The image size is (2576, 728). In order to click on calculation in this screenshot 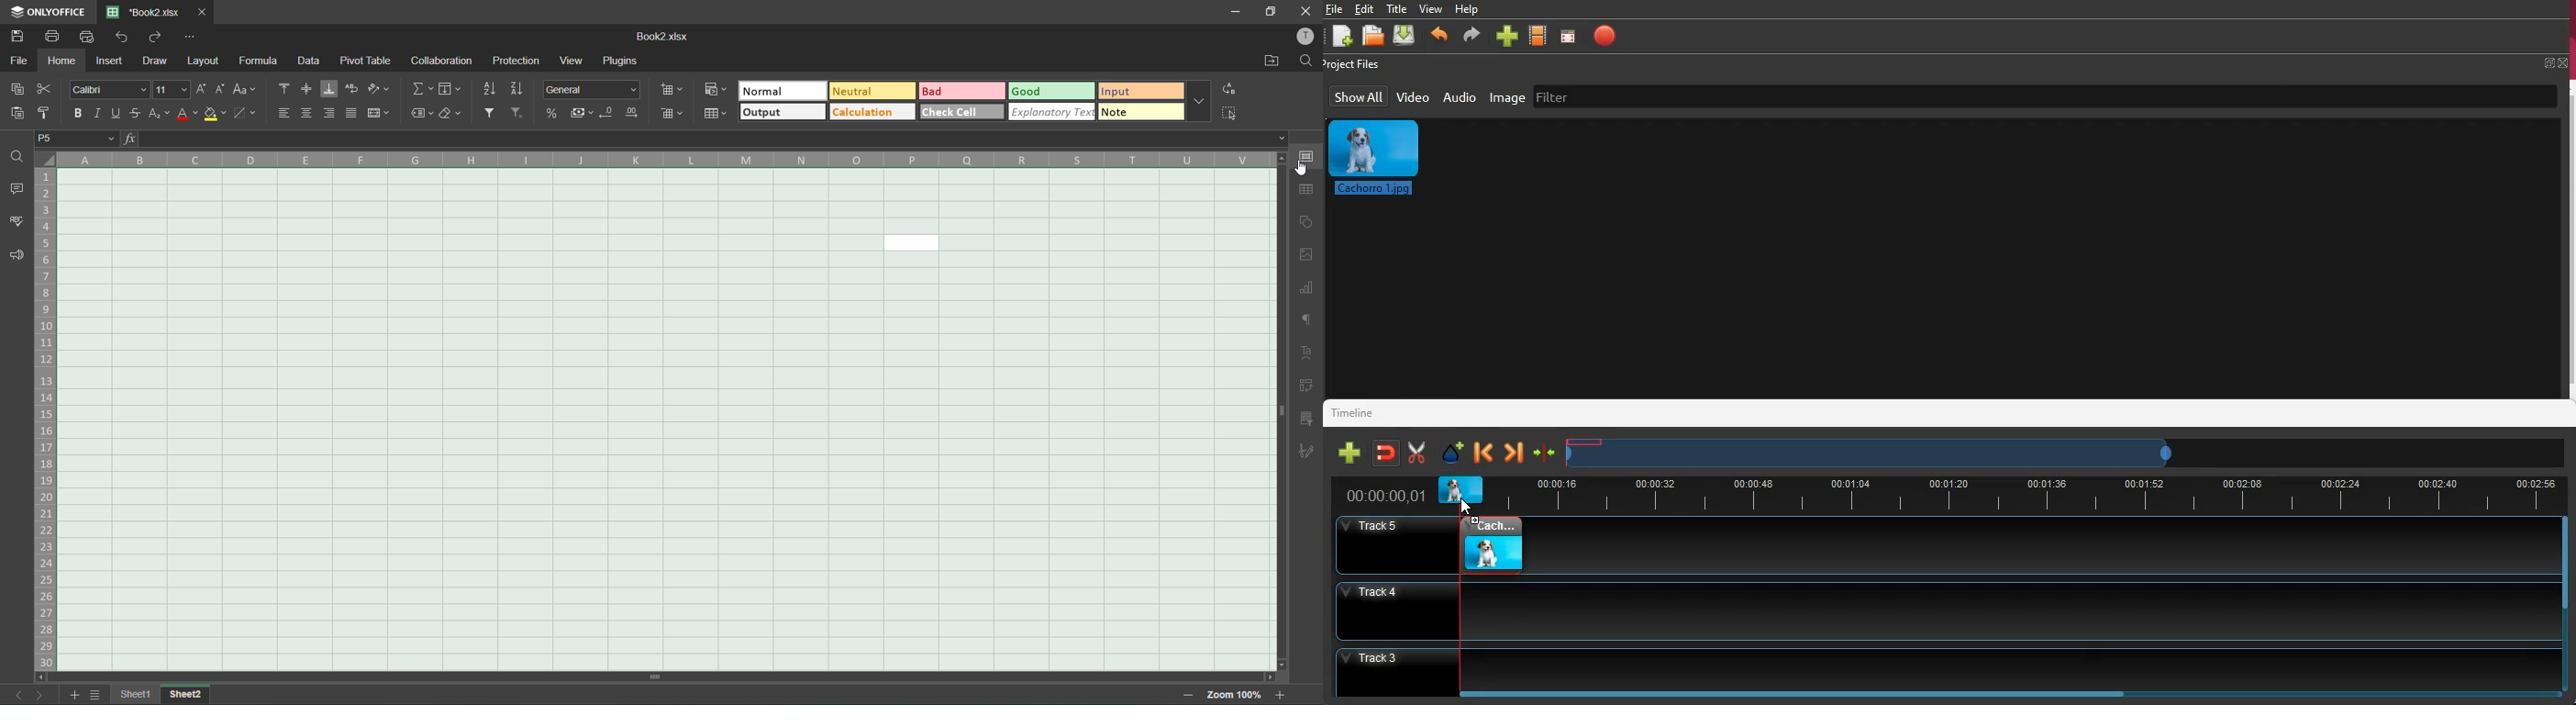, I will do `click(869, 113)`.